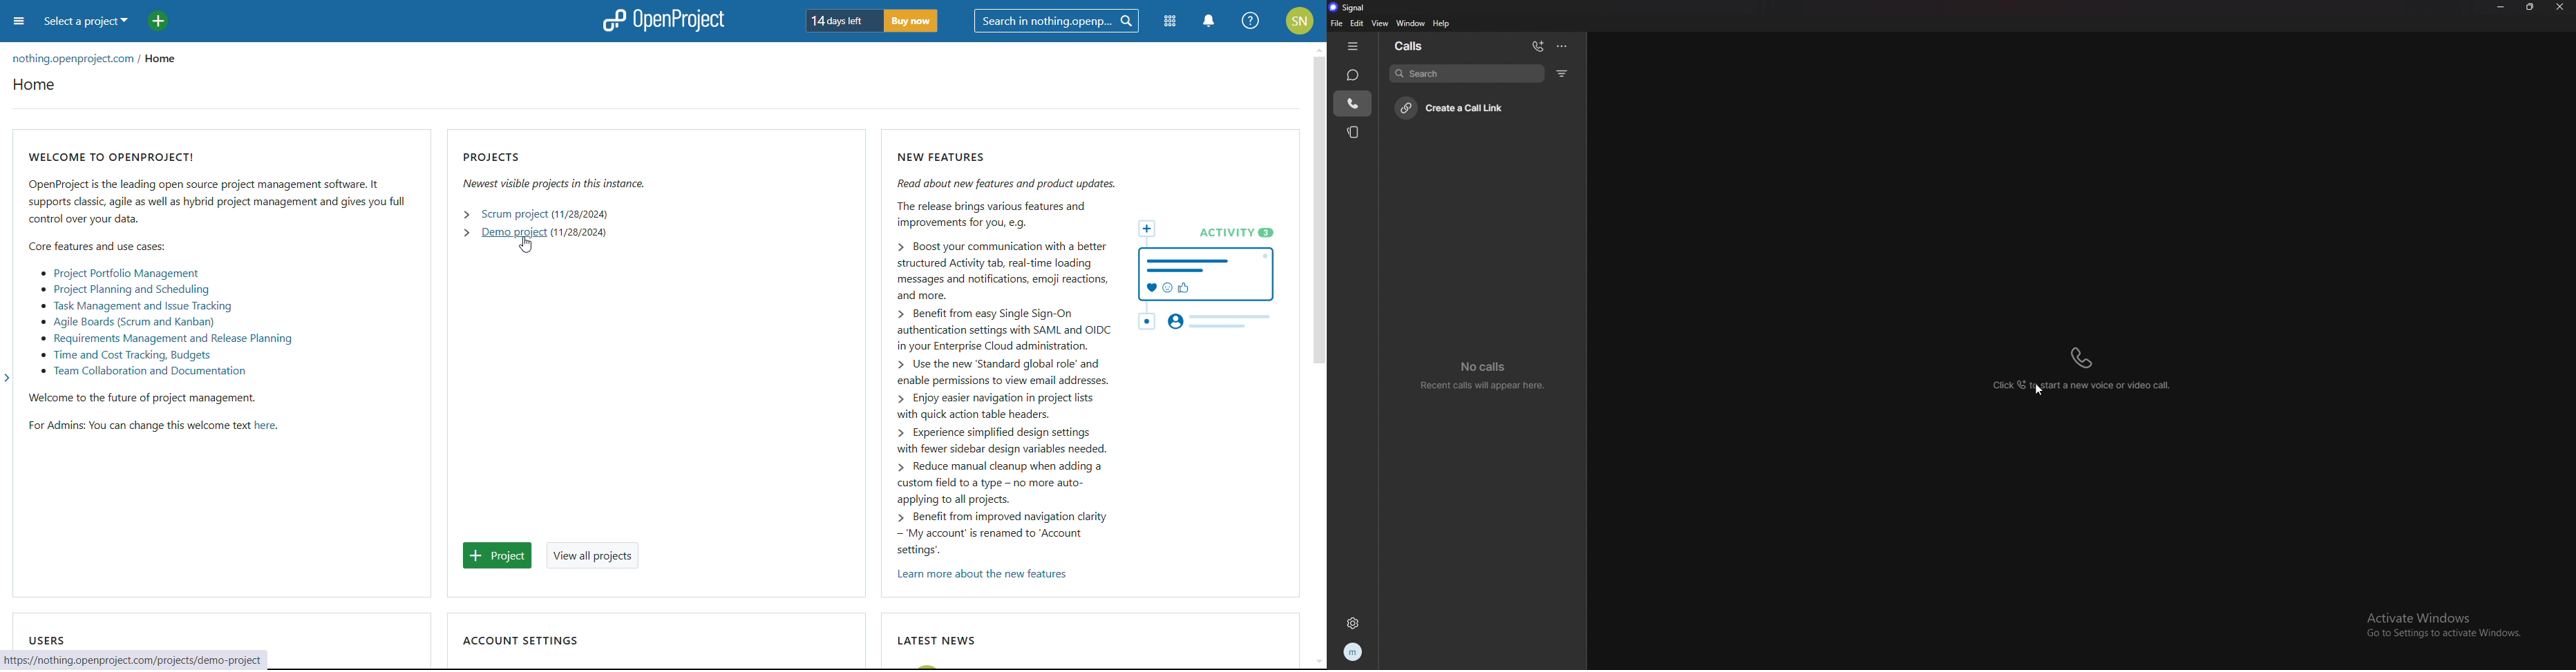 This screenshot has height=672, width=2576. Describe the element at coordinates (1208, 21) in the screenshot. I see `notification` at that location.